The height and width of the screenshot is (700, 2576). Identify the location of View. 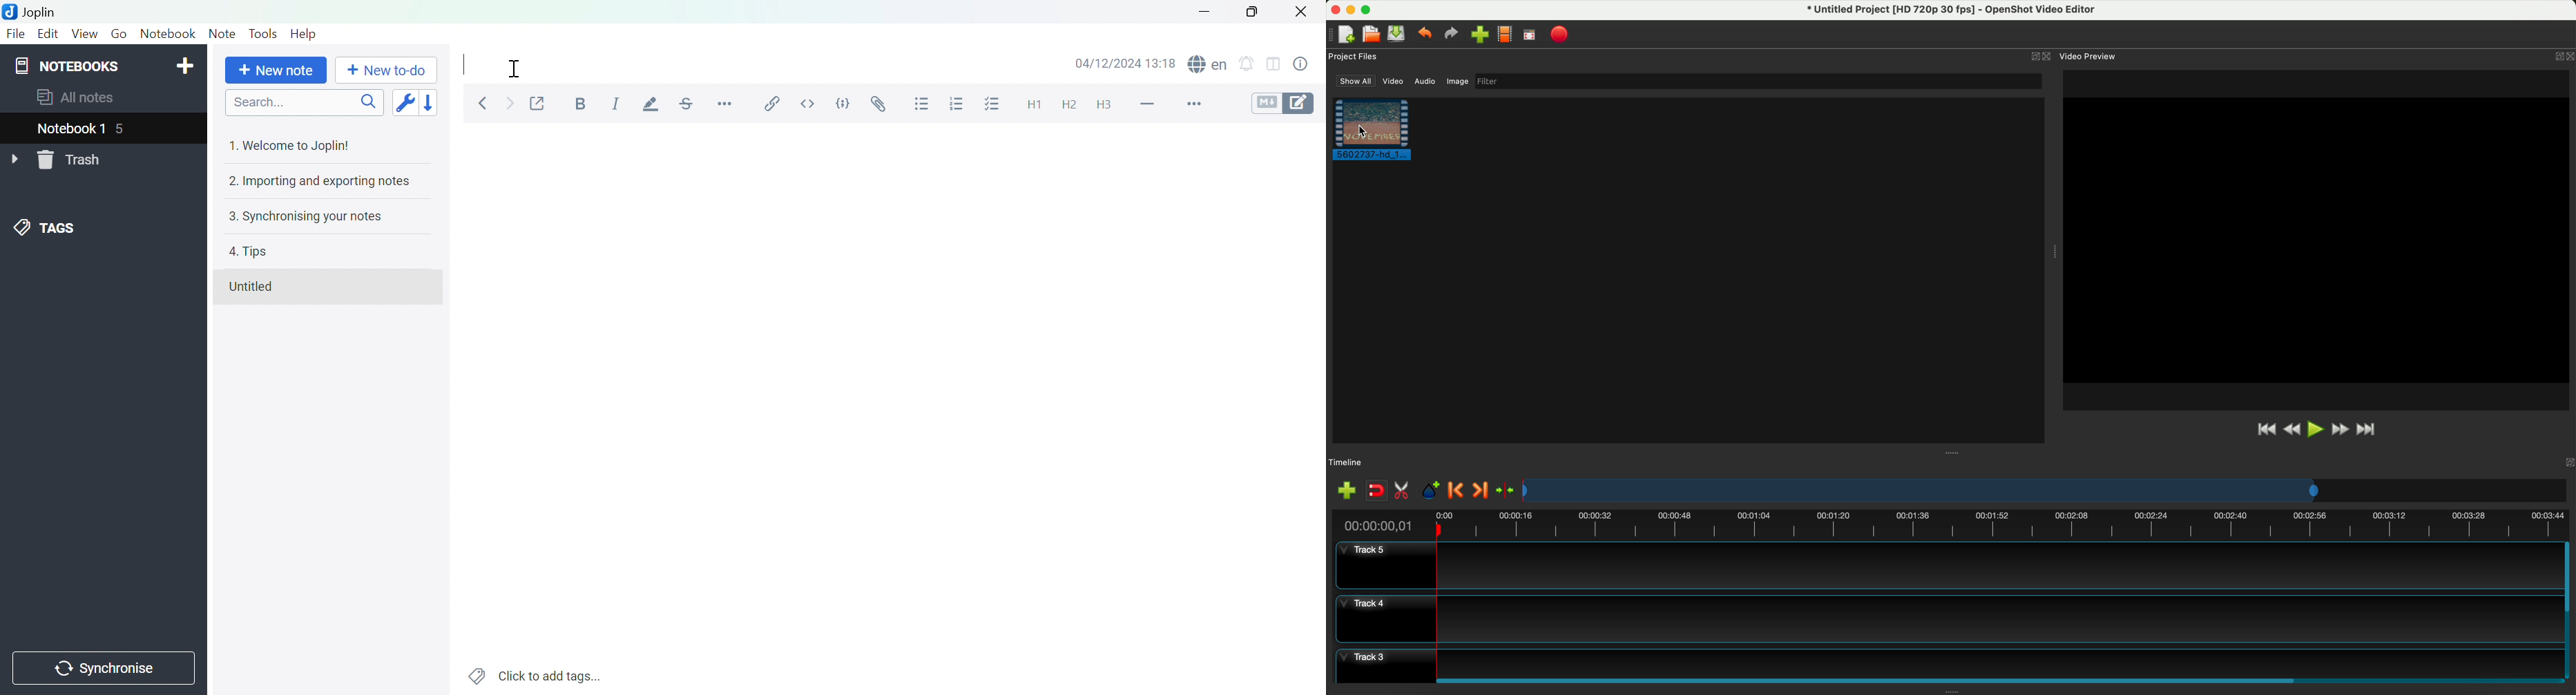
(84, 34).